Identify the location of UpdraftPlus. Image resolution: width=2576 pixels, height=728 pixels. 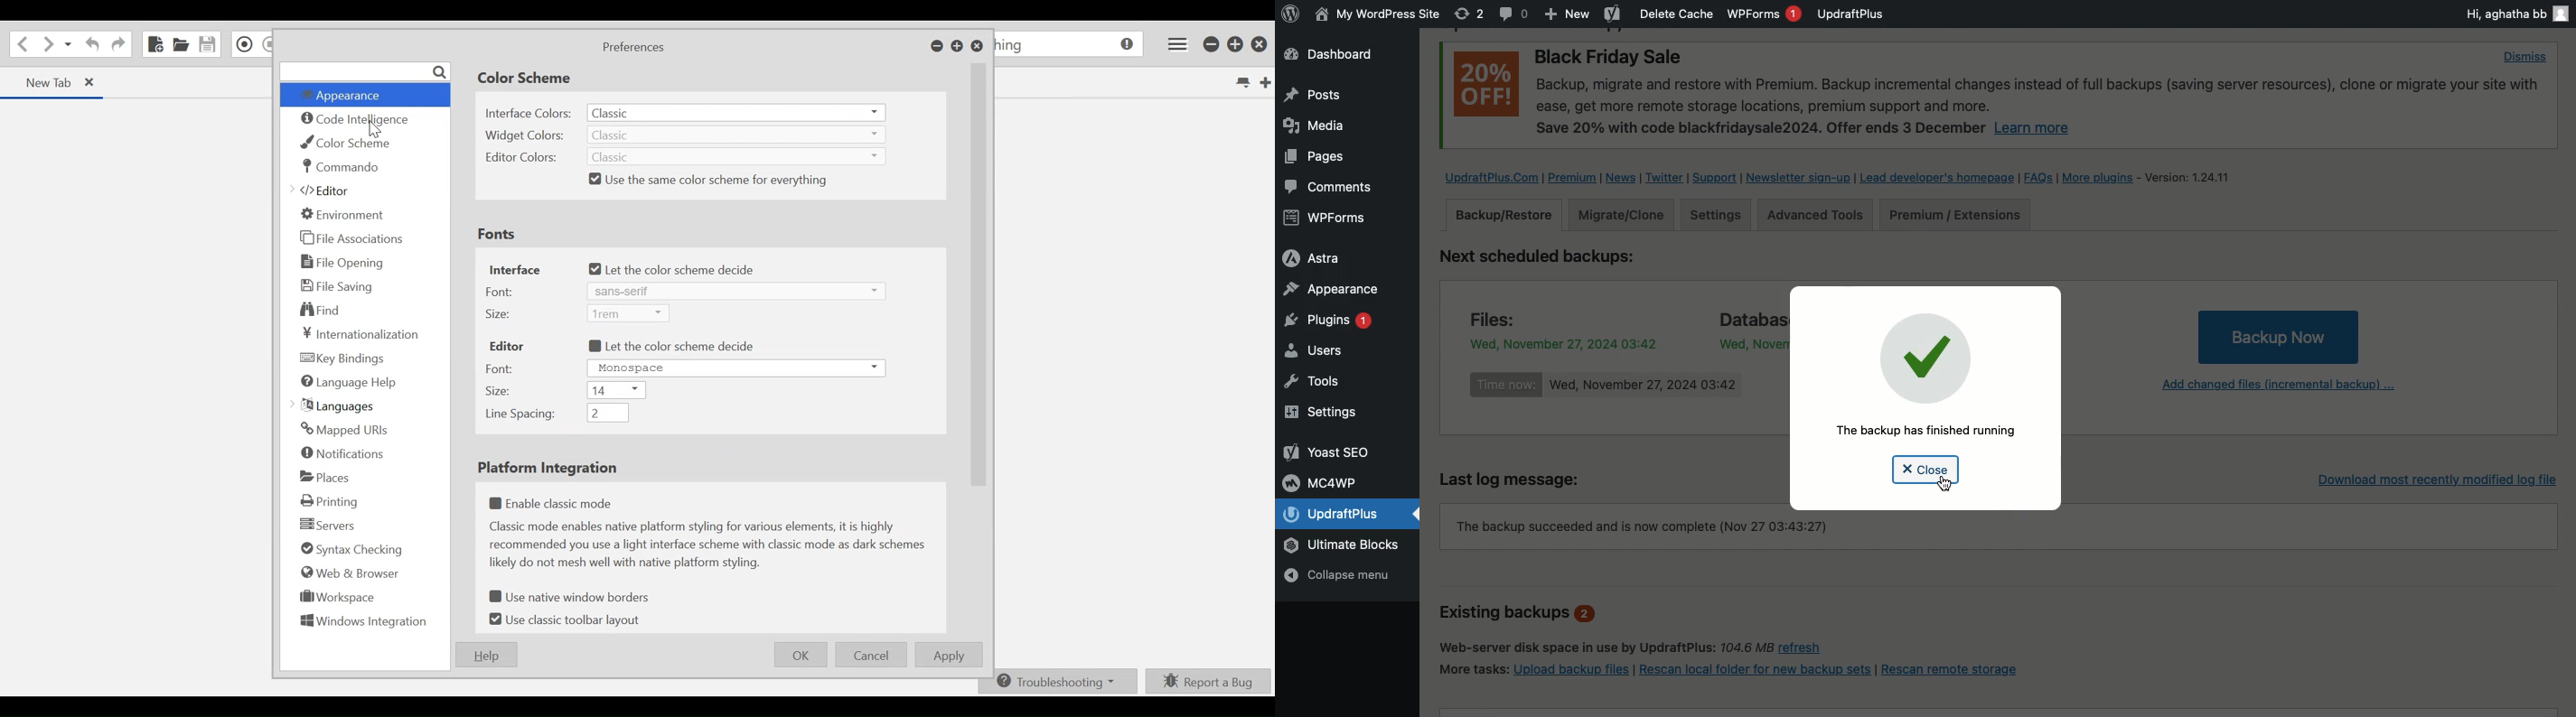
(1851, 14).